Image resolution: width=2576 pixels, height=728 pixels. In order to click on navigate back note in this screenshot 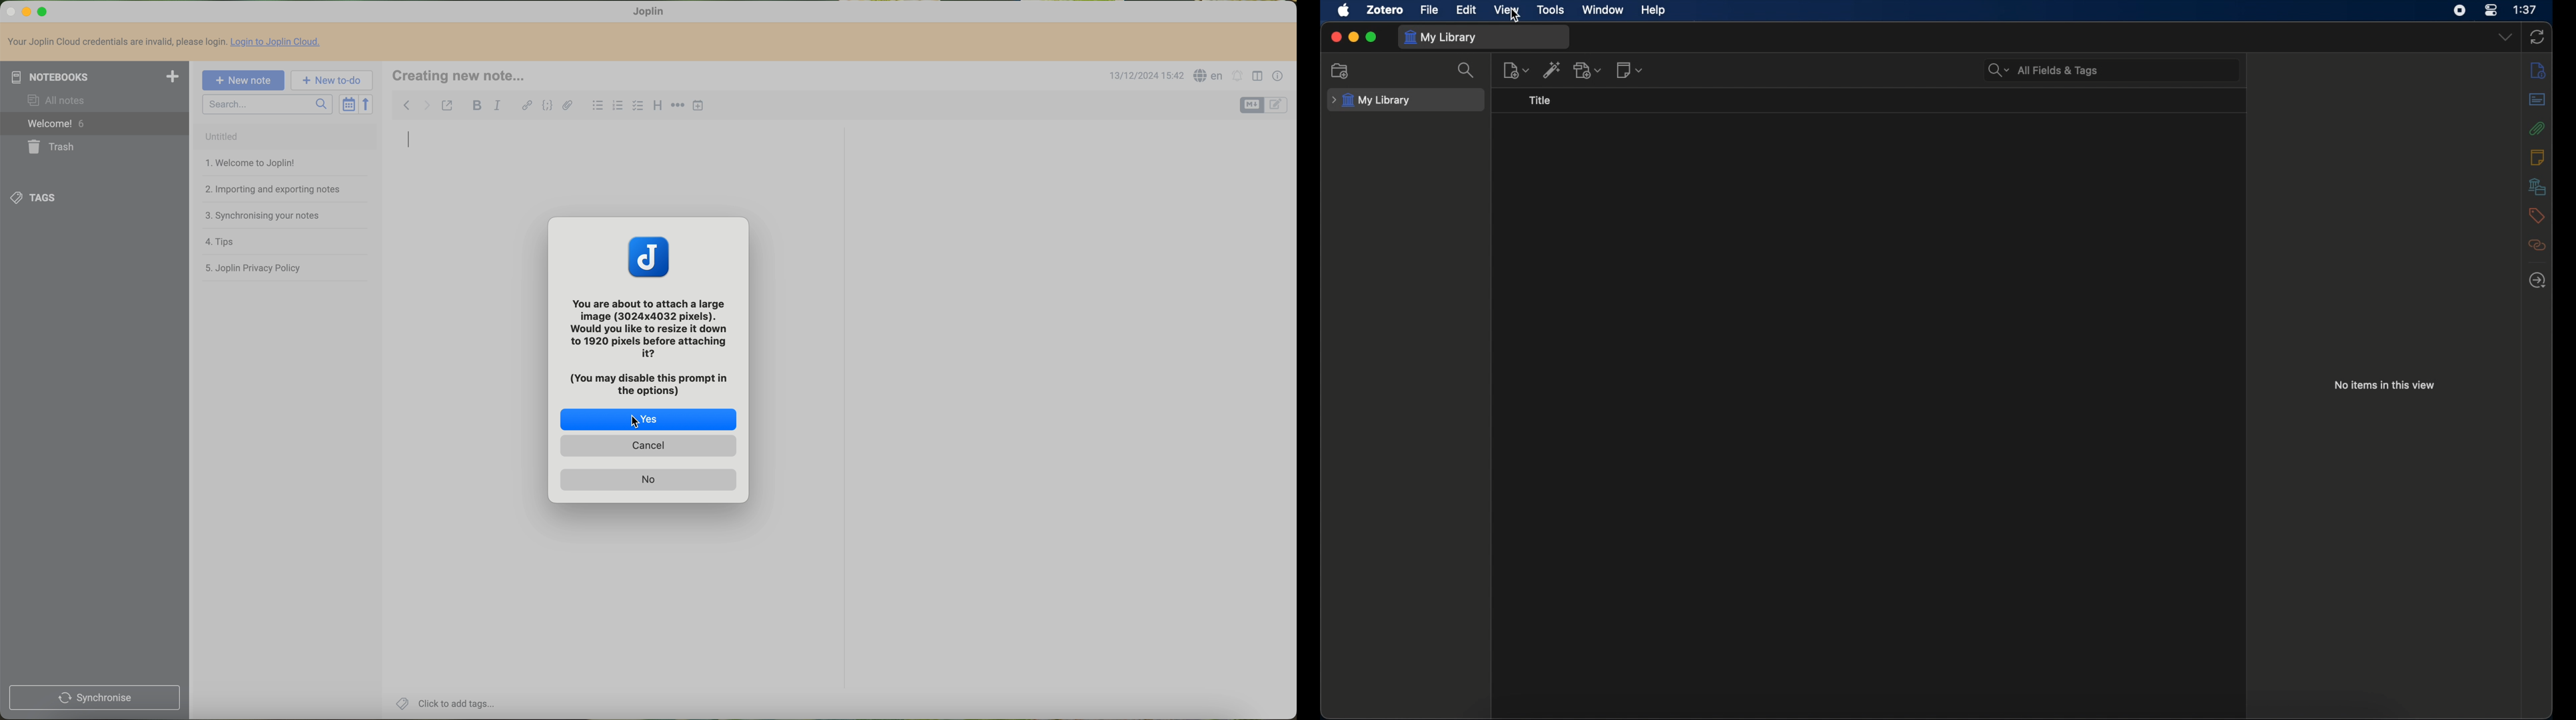, I will do `click(407, 104)`.